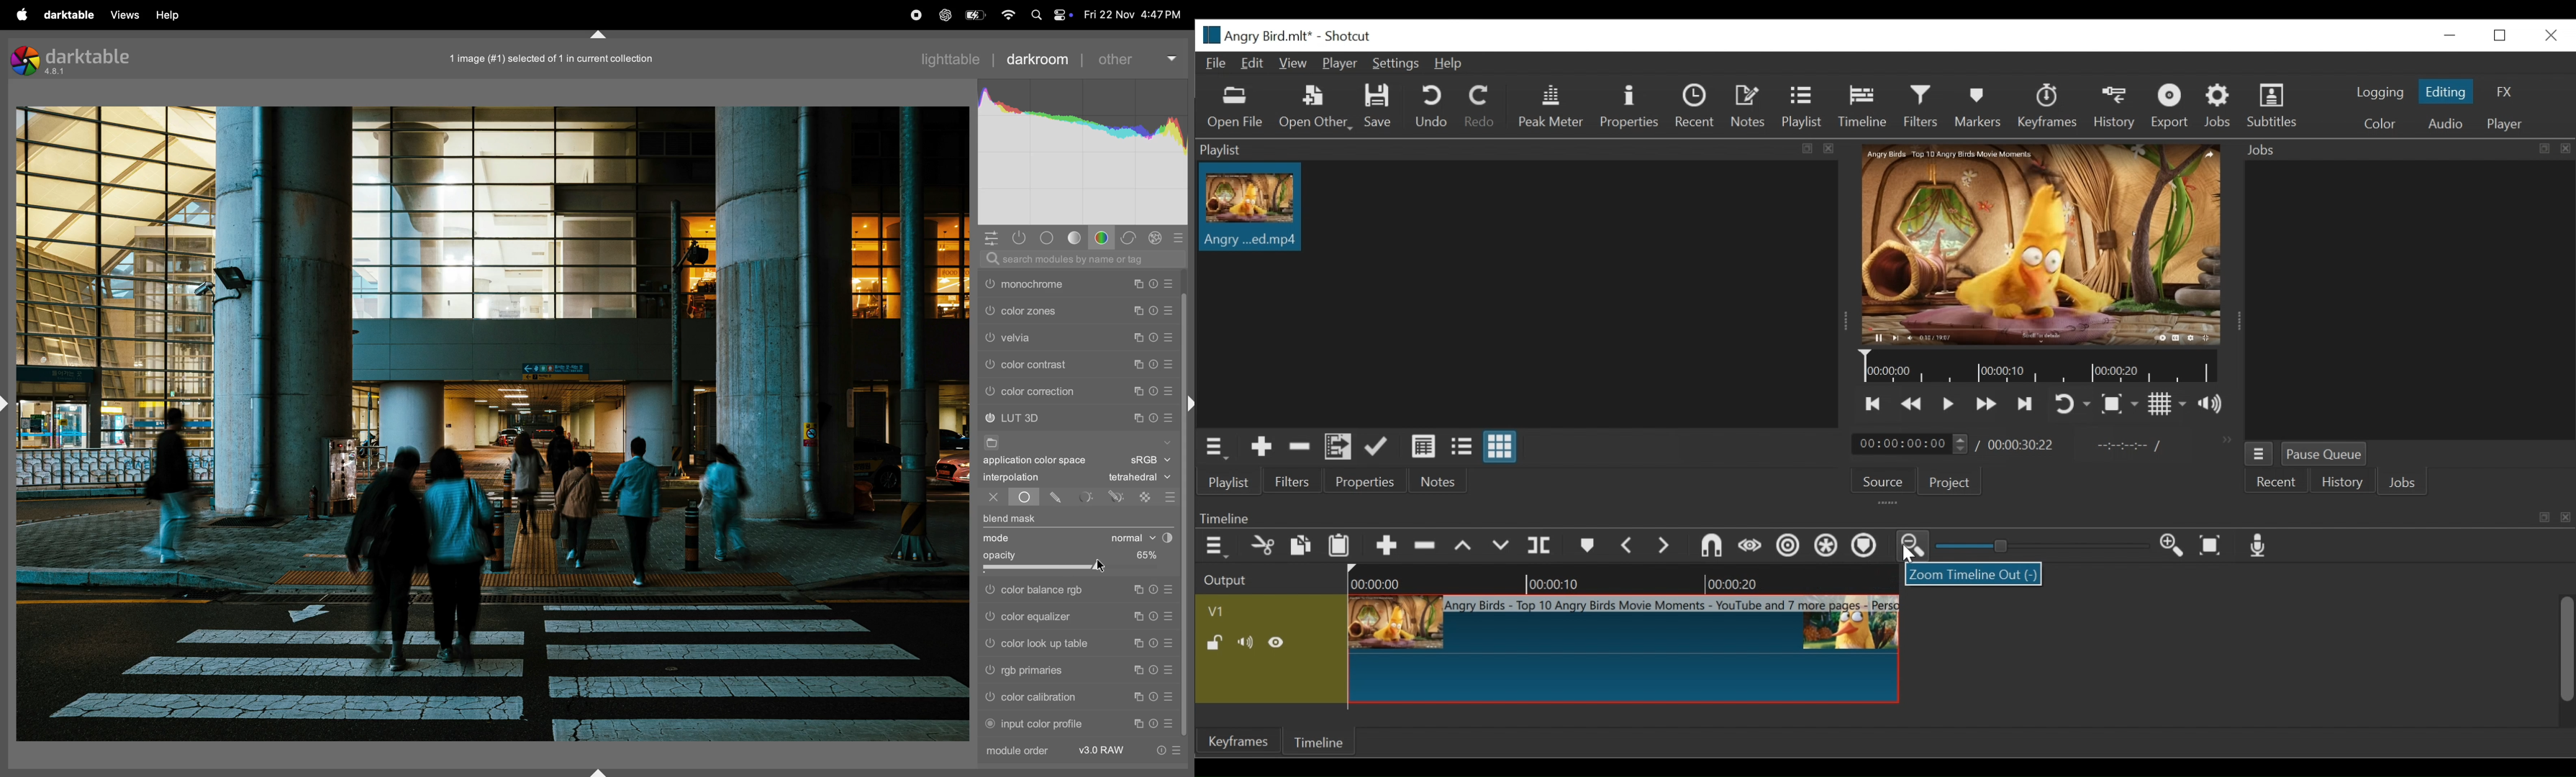 The width and height of the screenshot is (2576, 784). Describe the element at coordinates (1130, 237) in the screenshot. I see `correct` at that location.